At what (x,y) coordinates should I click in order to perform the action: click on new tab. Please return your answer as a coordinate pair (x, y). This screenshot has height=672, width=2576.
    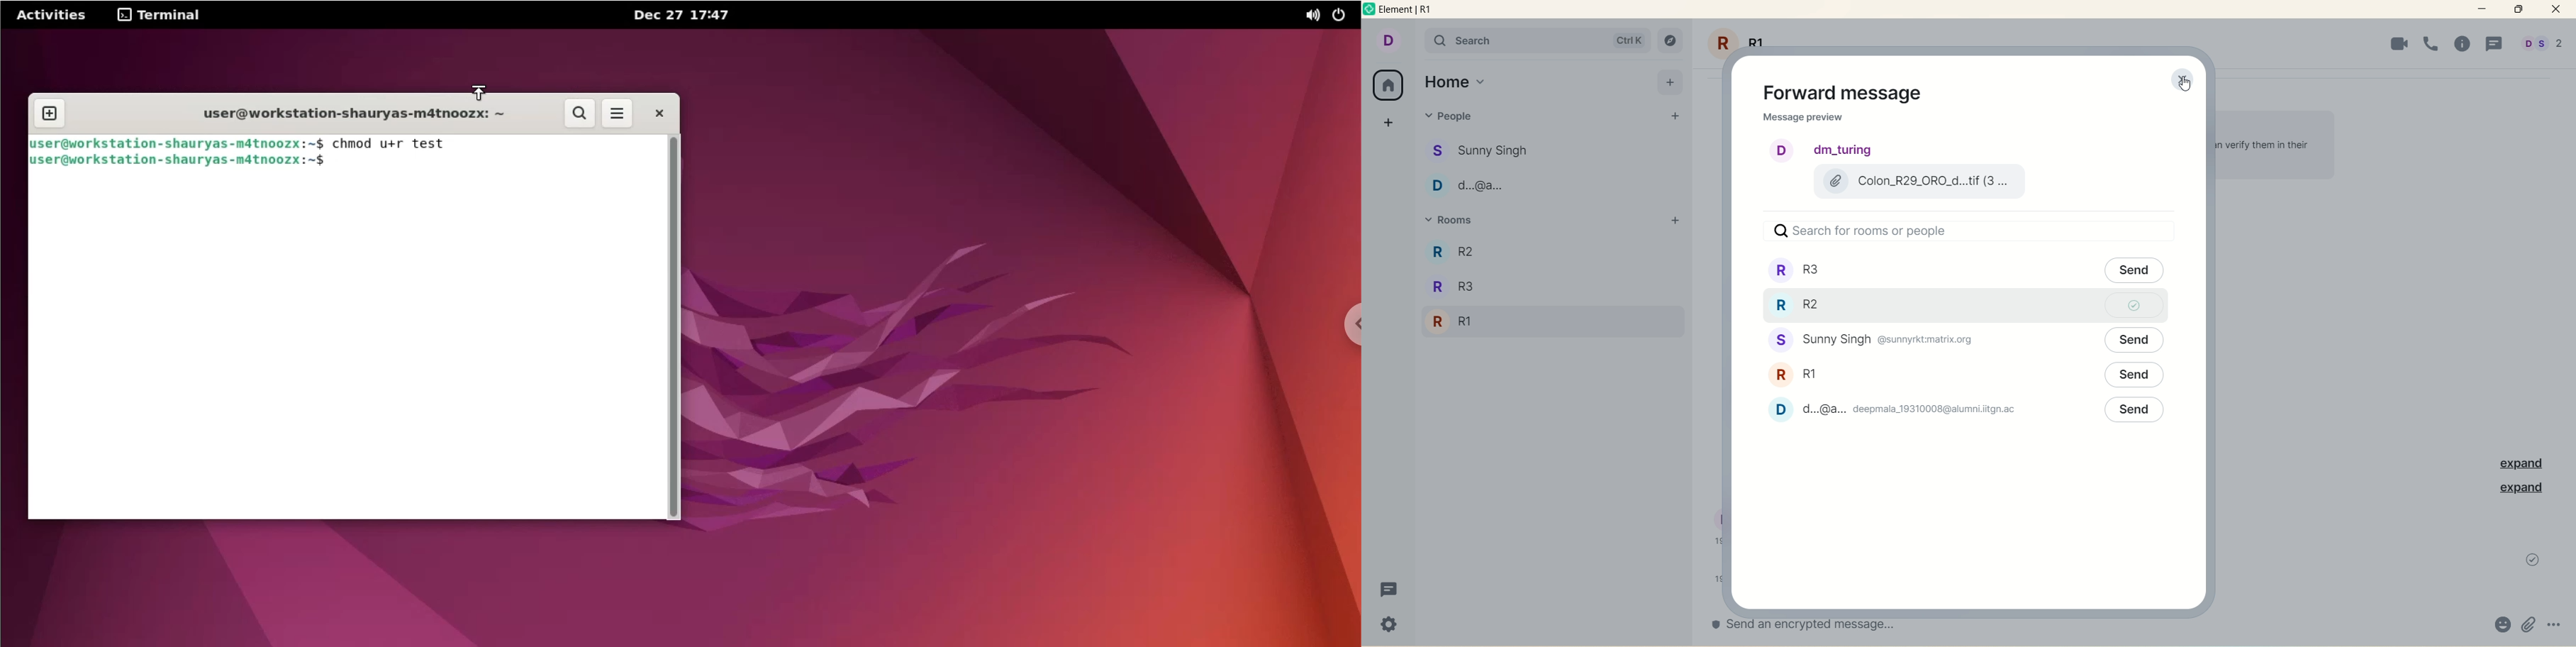
    Looking at the image, I should click on (49, 114).